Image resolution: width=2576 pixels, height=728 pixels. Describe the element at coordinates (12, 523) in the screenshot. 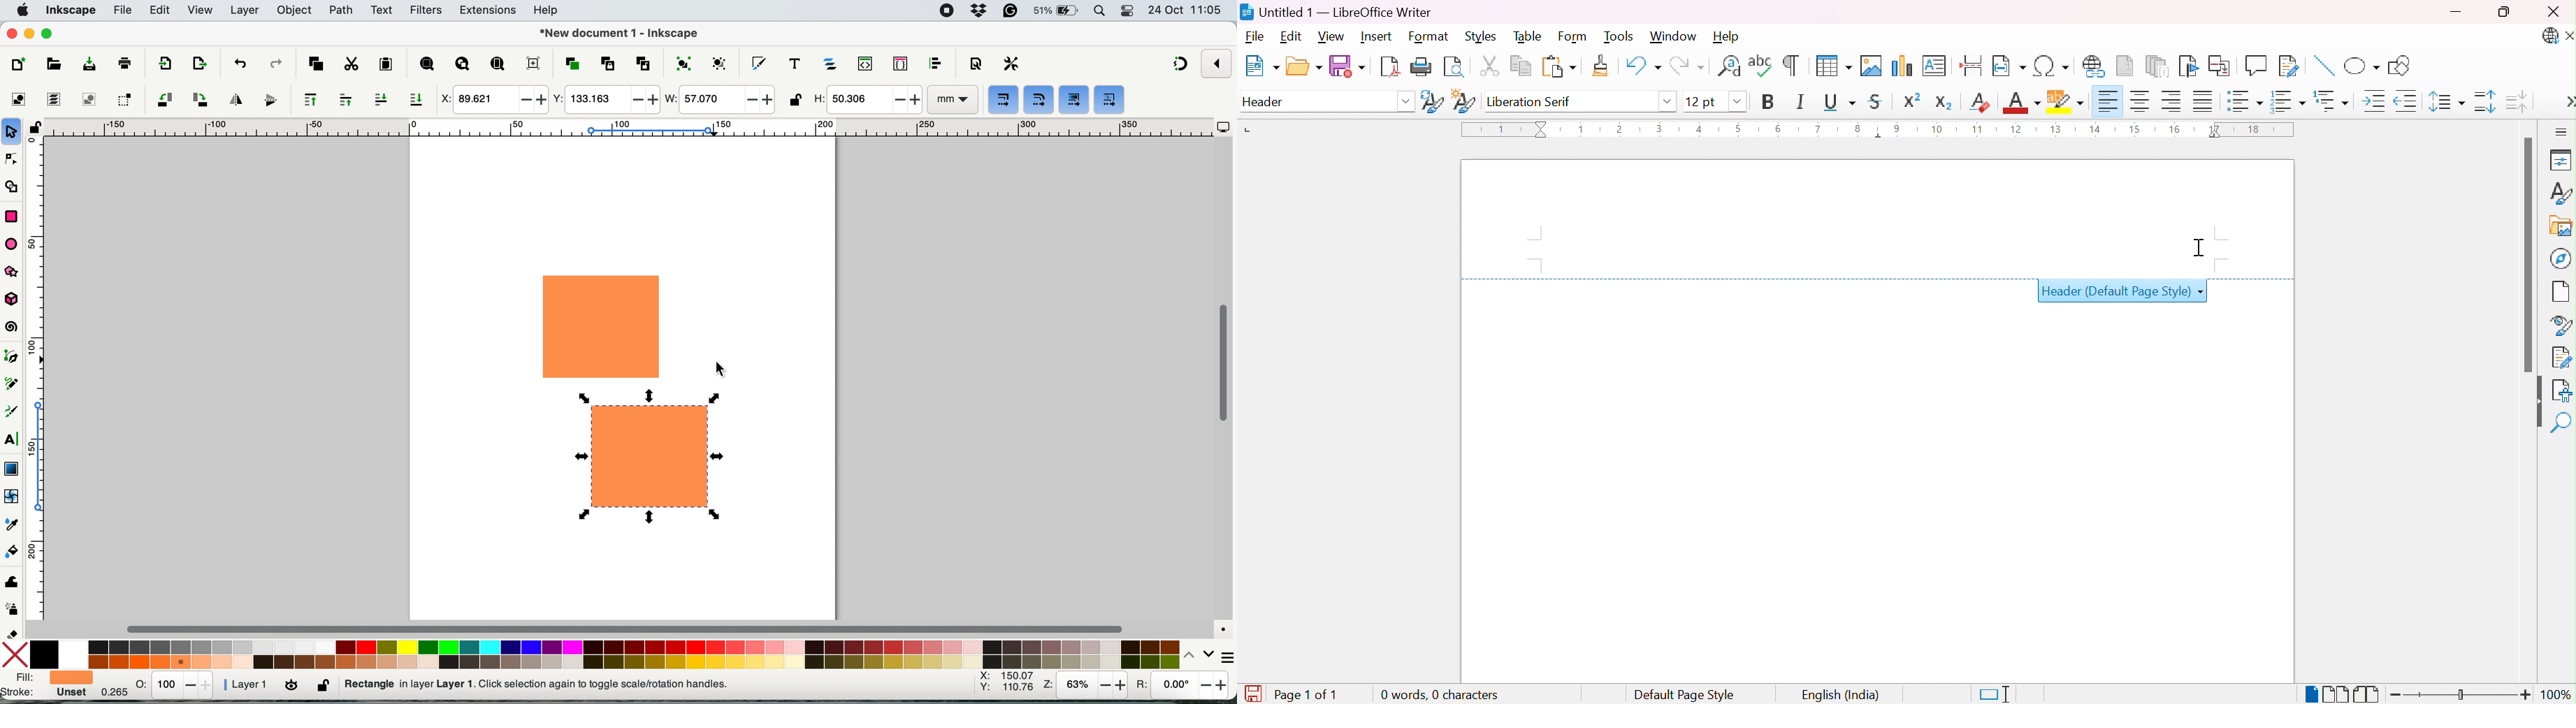

I see `dropper tool` at that location.